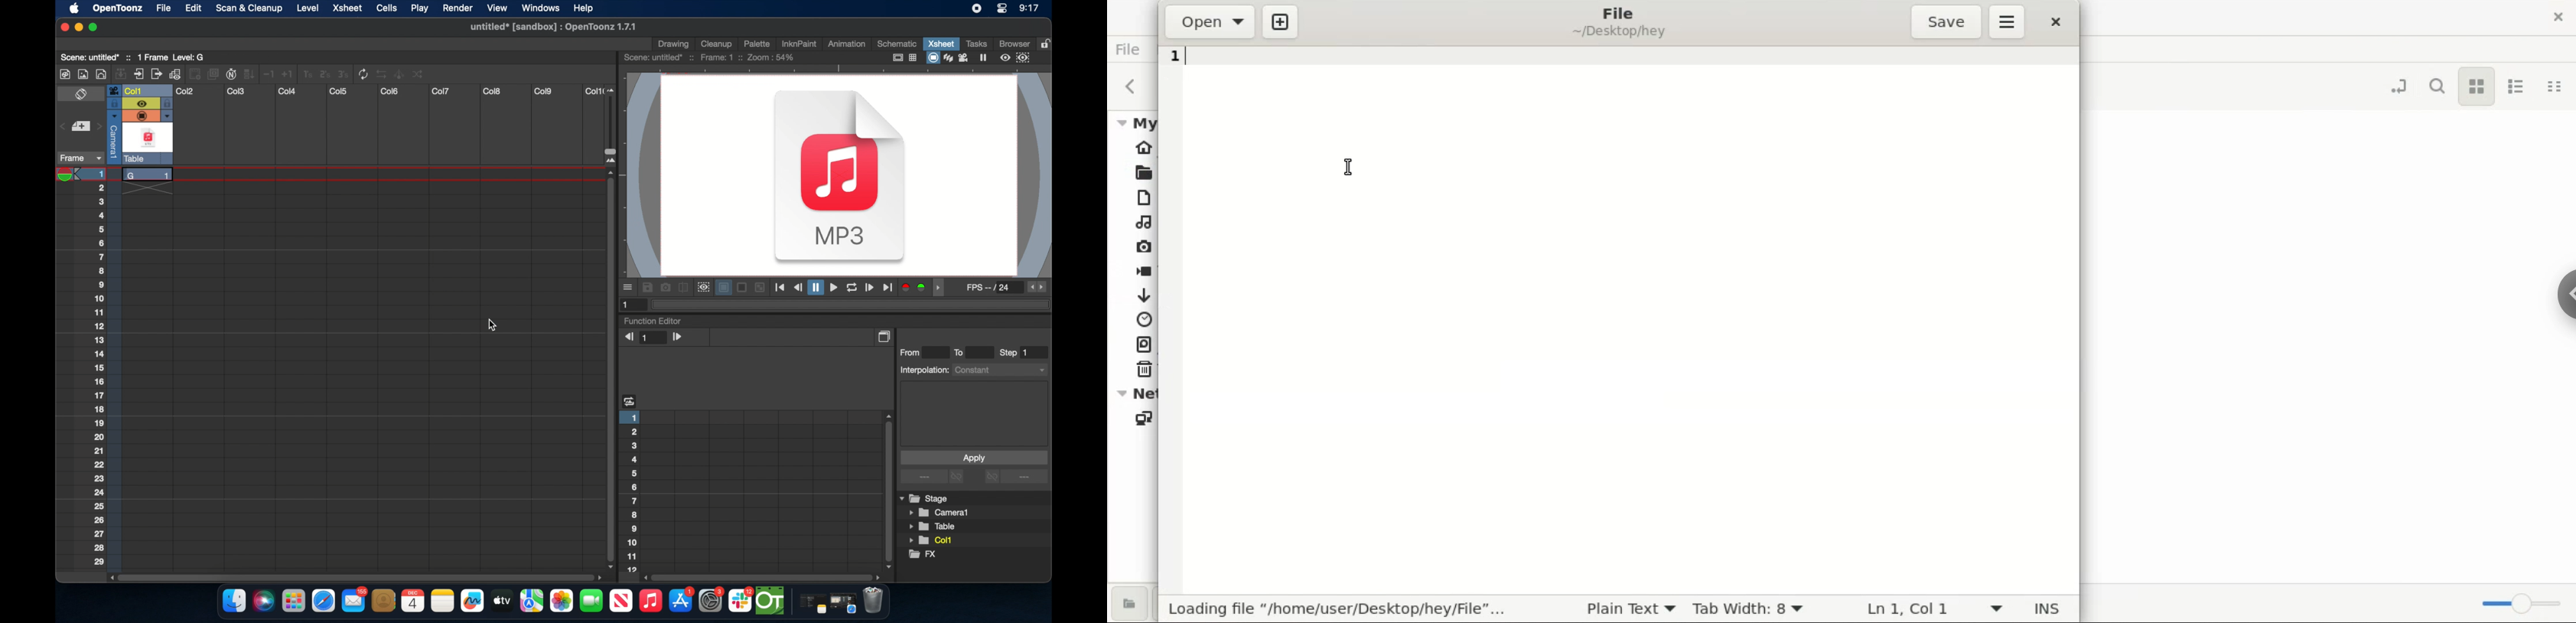 The image size is (2576, 644). Describe the element at coordinates (1016, 478) in the screenshot. I see `more options` at that location.